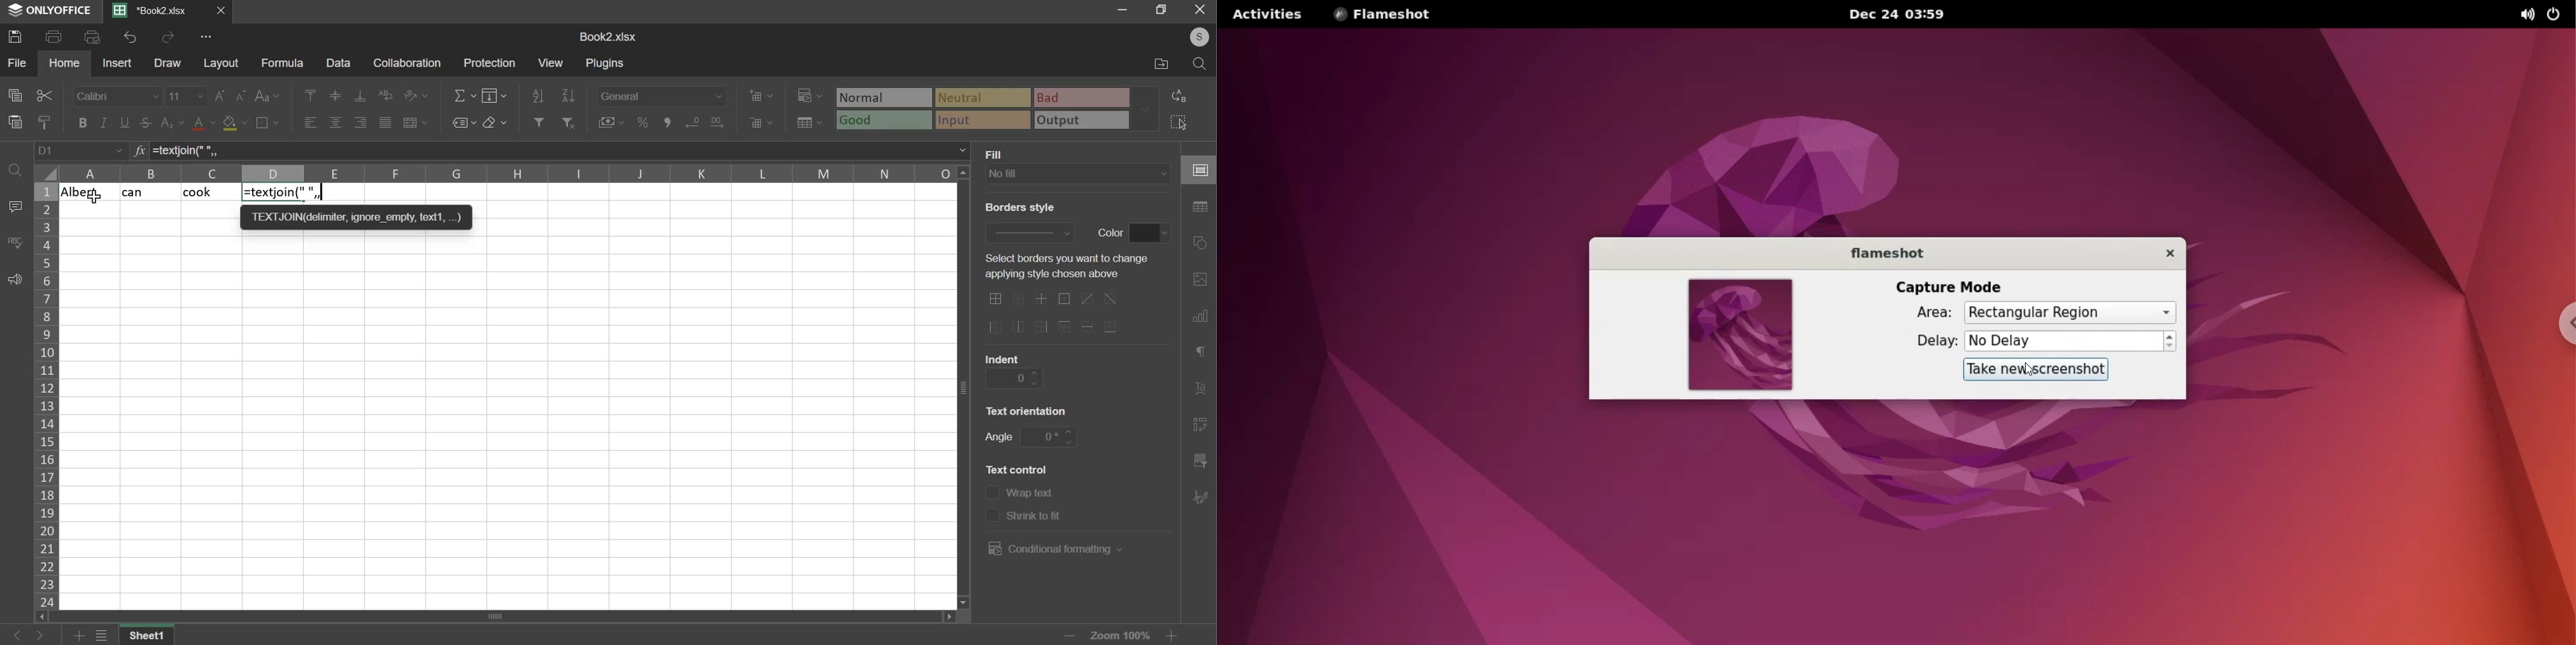 Image resolution: width=2576 pixels, height=672 pixels. I want to click on chart, so click(1200, 319).